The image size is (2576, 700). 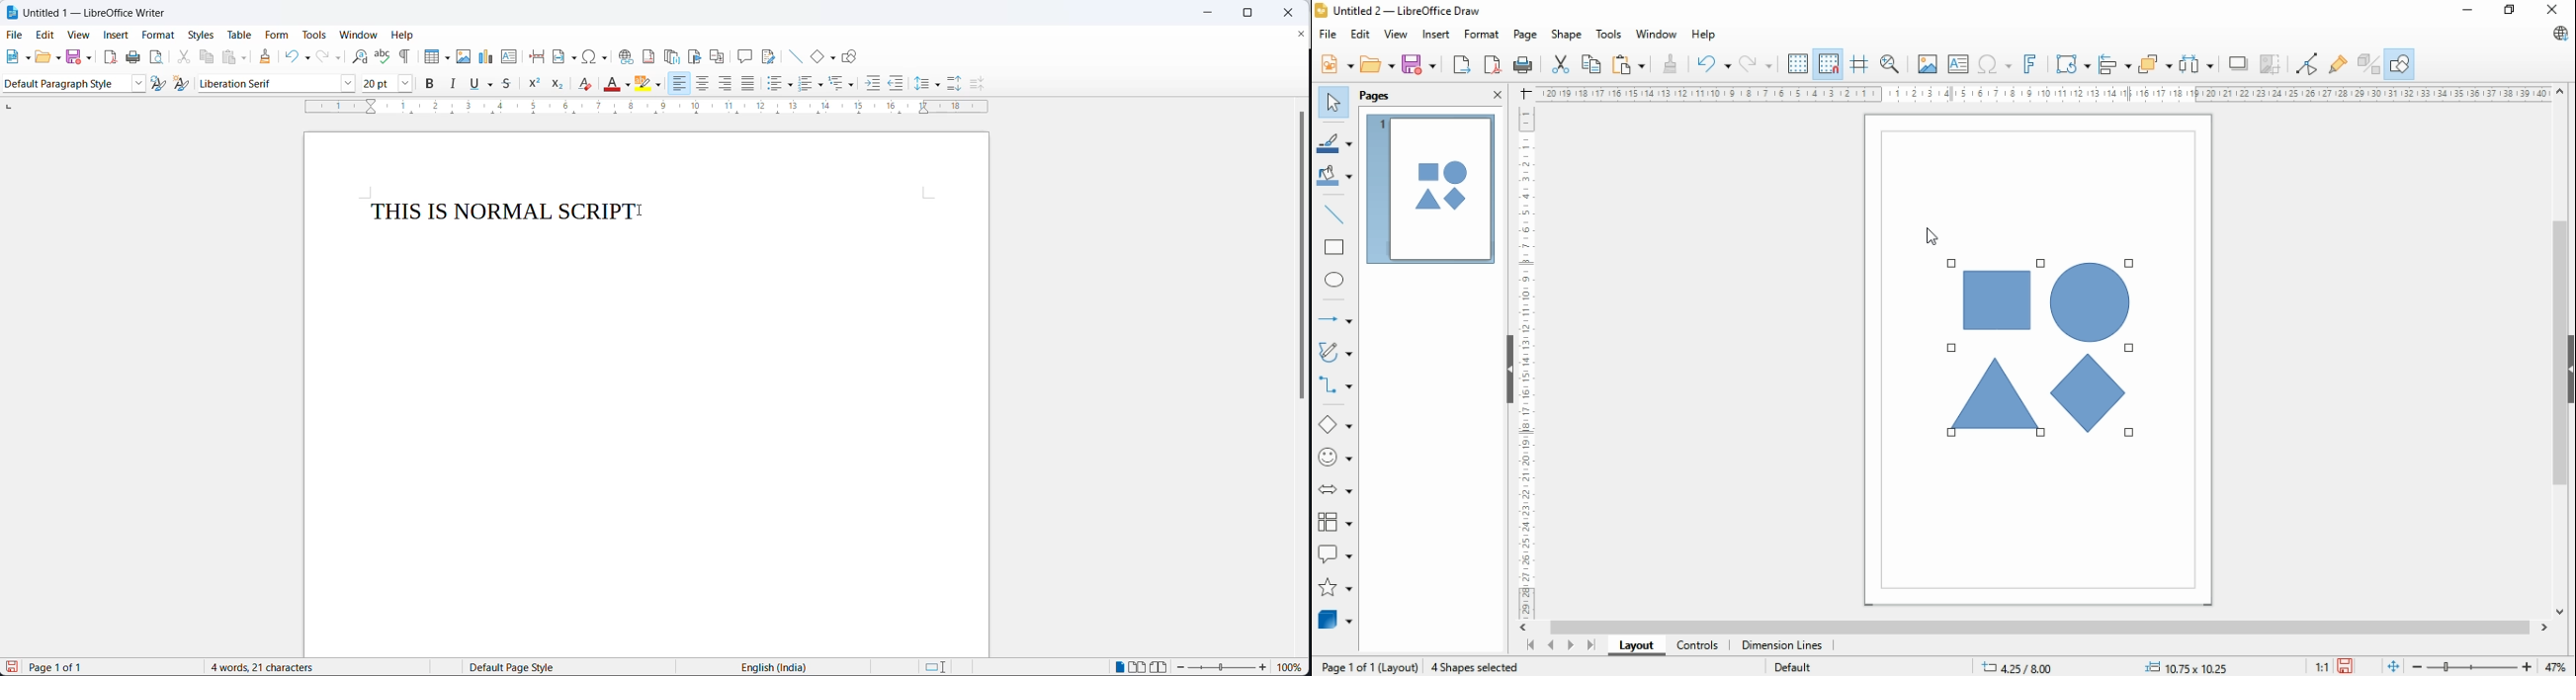 What do you see at coordinates (485, 56) in the screenshot?
I see `insert chart` at bounding box center [485, 56].